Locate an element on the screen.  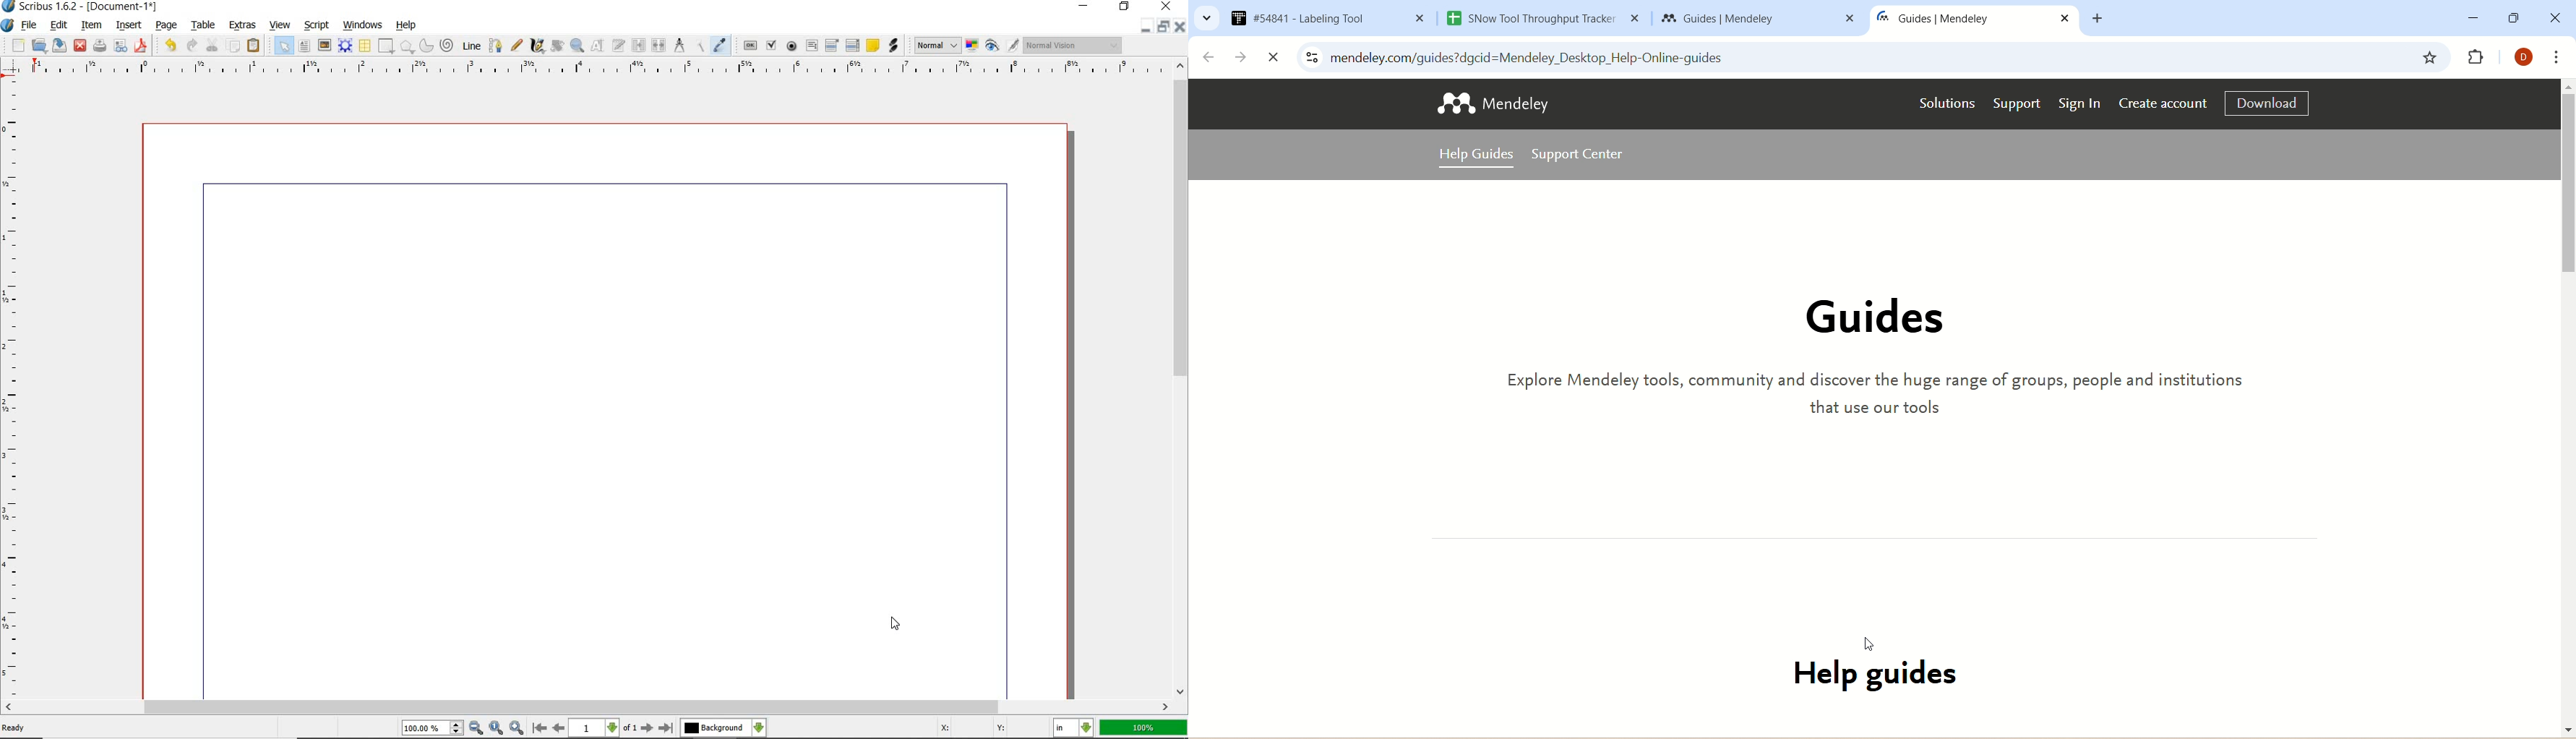
rotate item is located at coordinates (558, 47).